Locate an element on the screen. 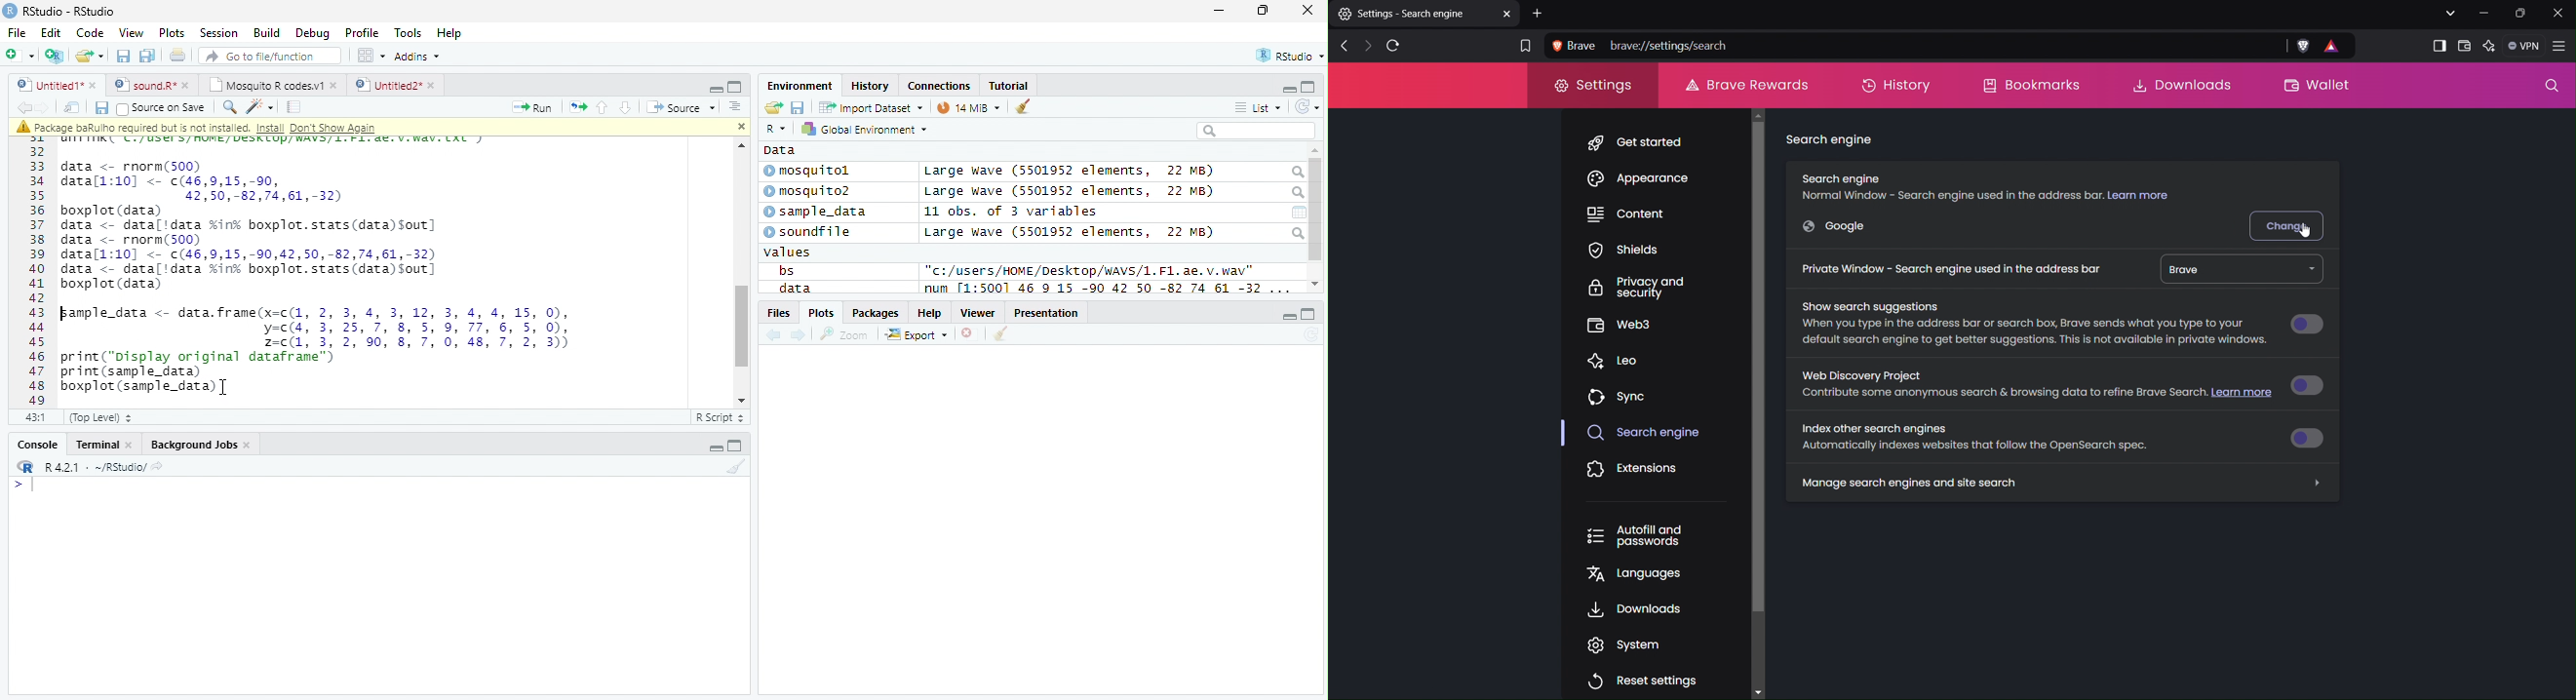  Save is located at coordinates (100, 108).